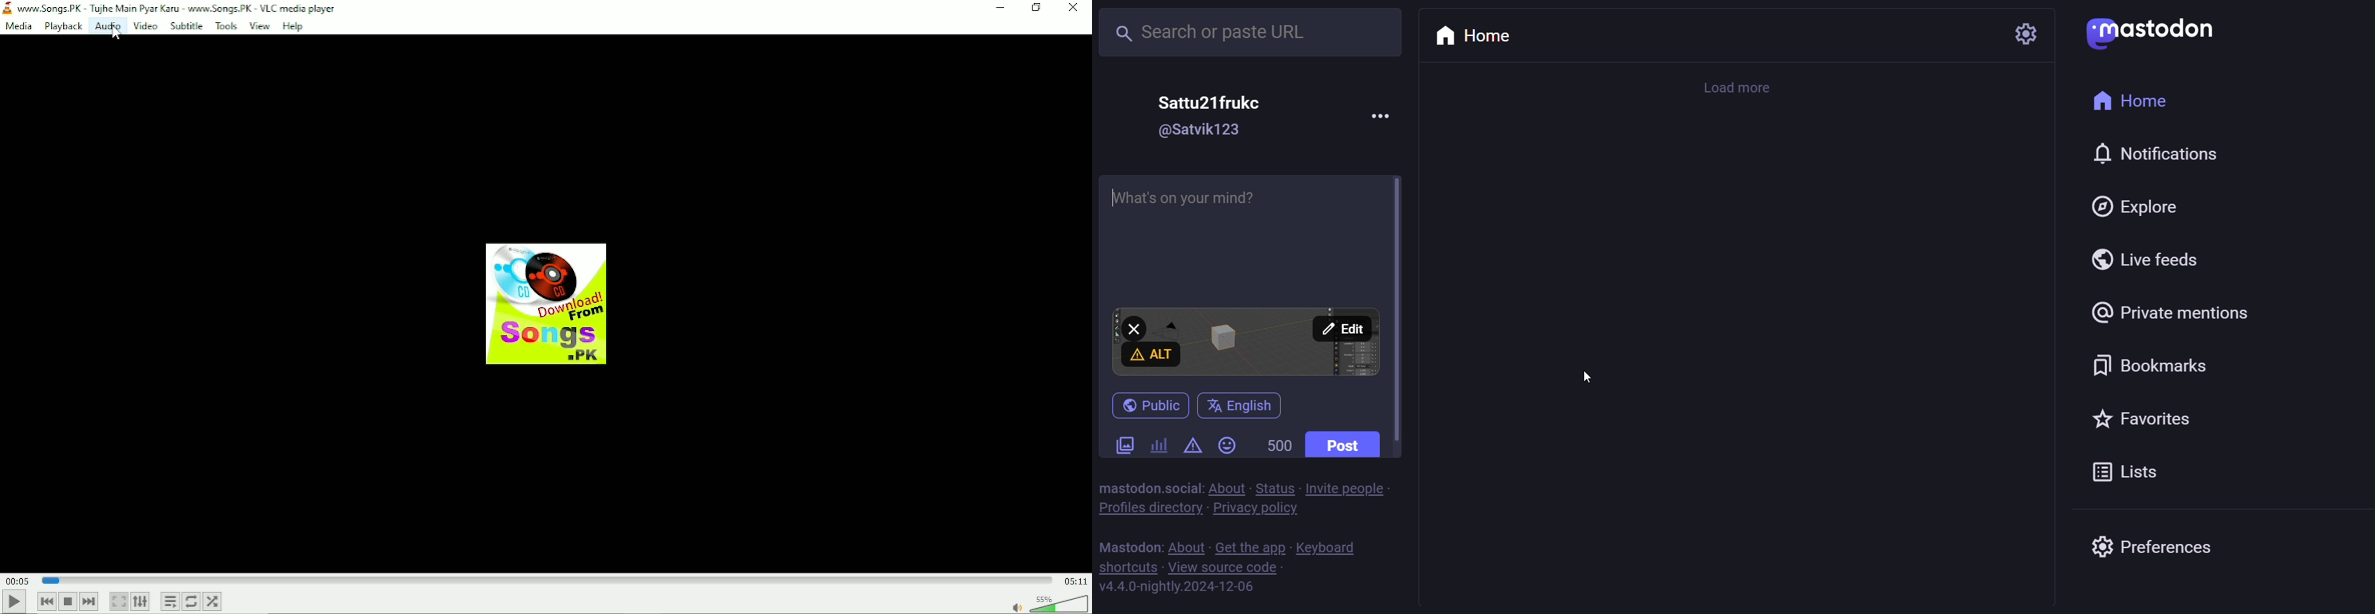 The height and width of the screenshot is (616, 2380). Describe the element at coordinates (1210, 101) in the screenshot. I see `name` at that location.